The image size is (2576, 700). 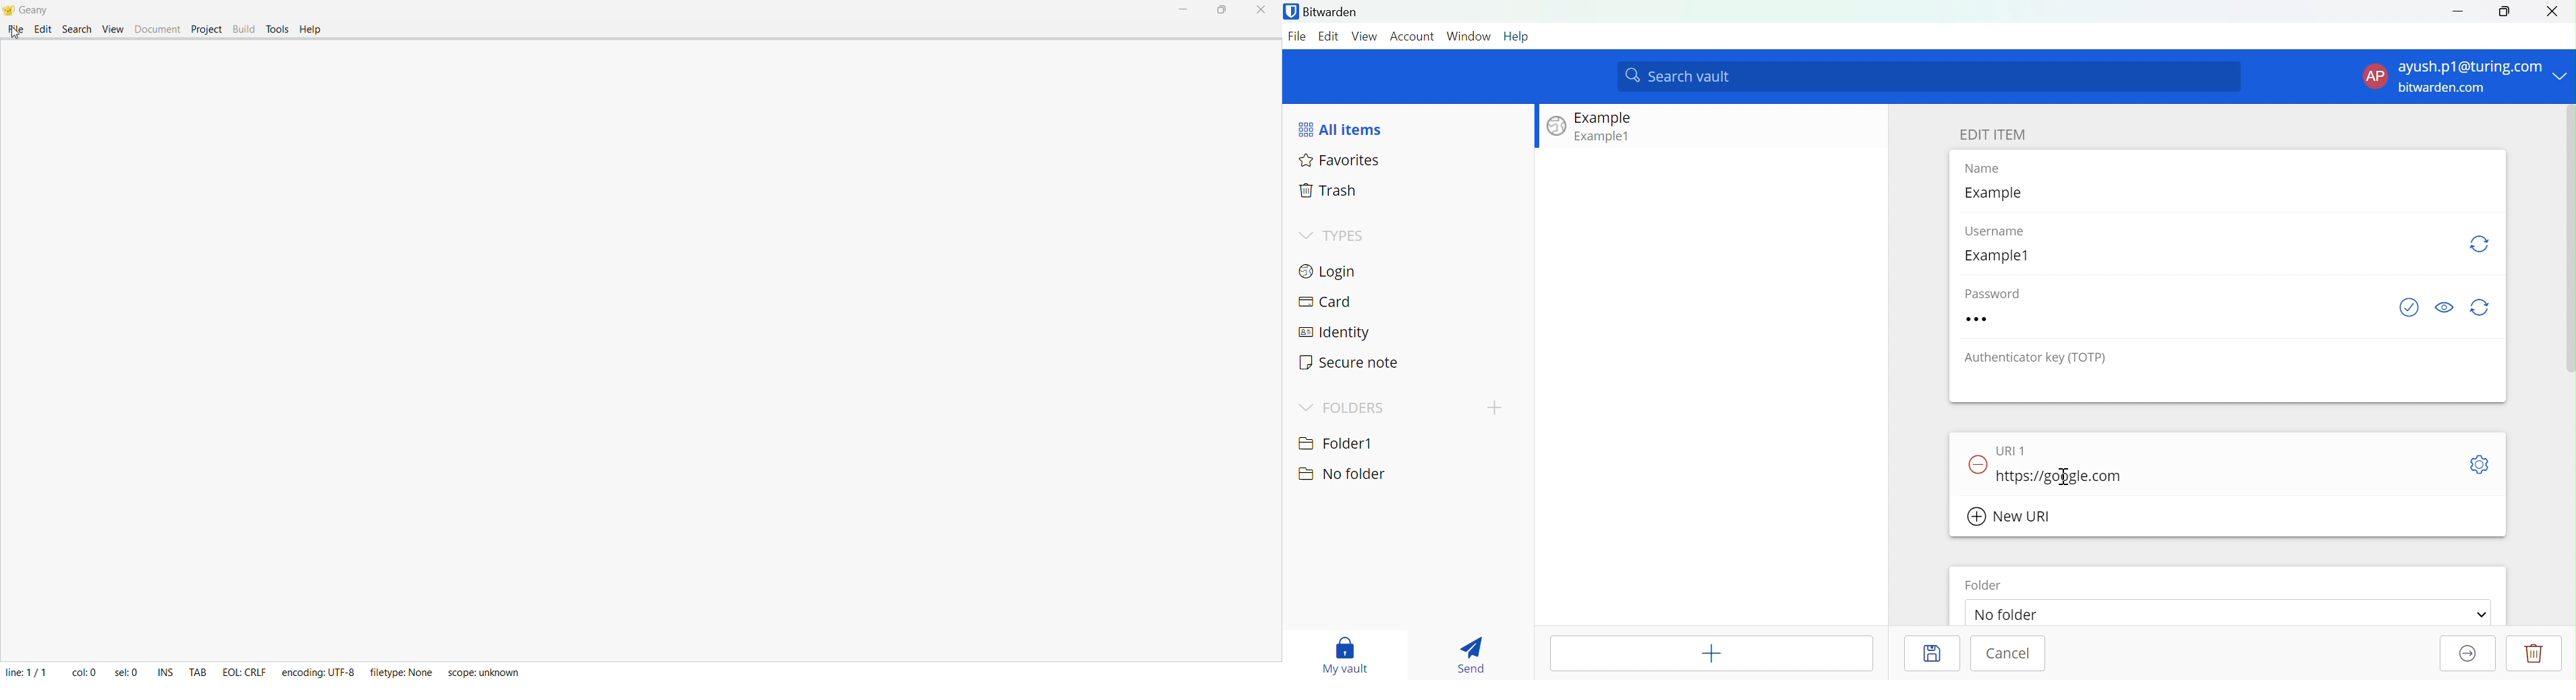 What do you see at coordinates (1330, 271) in the screenshot?
I see `Login` at bounding box center [1330, 271].